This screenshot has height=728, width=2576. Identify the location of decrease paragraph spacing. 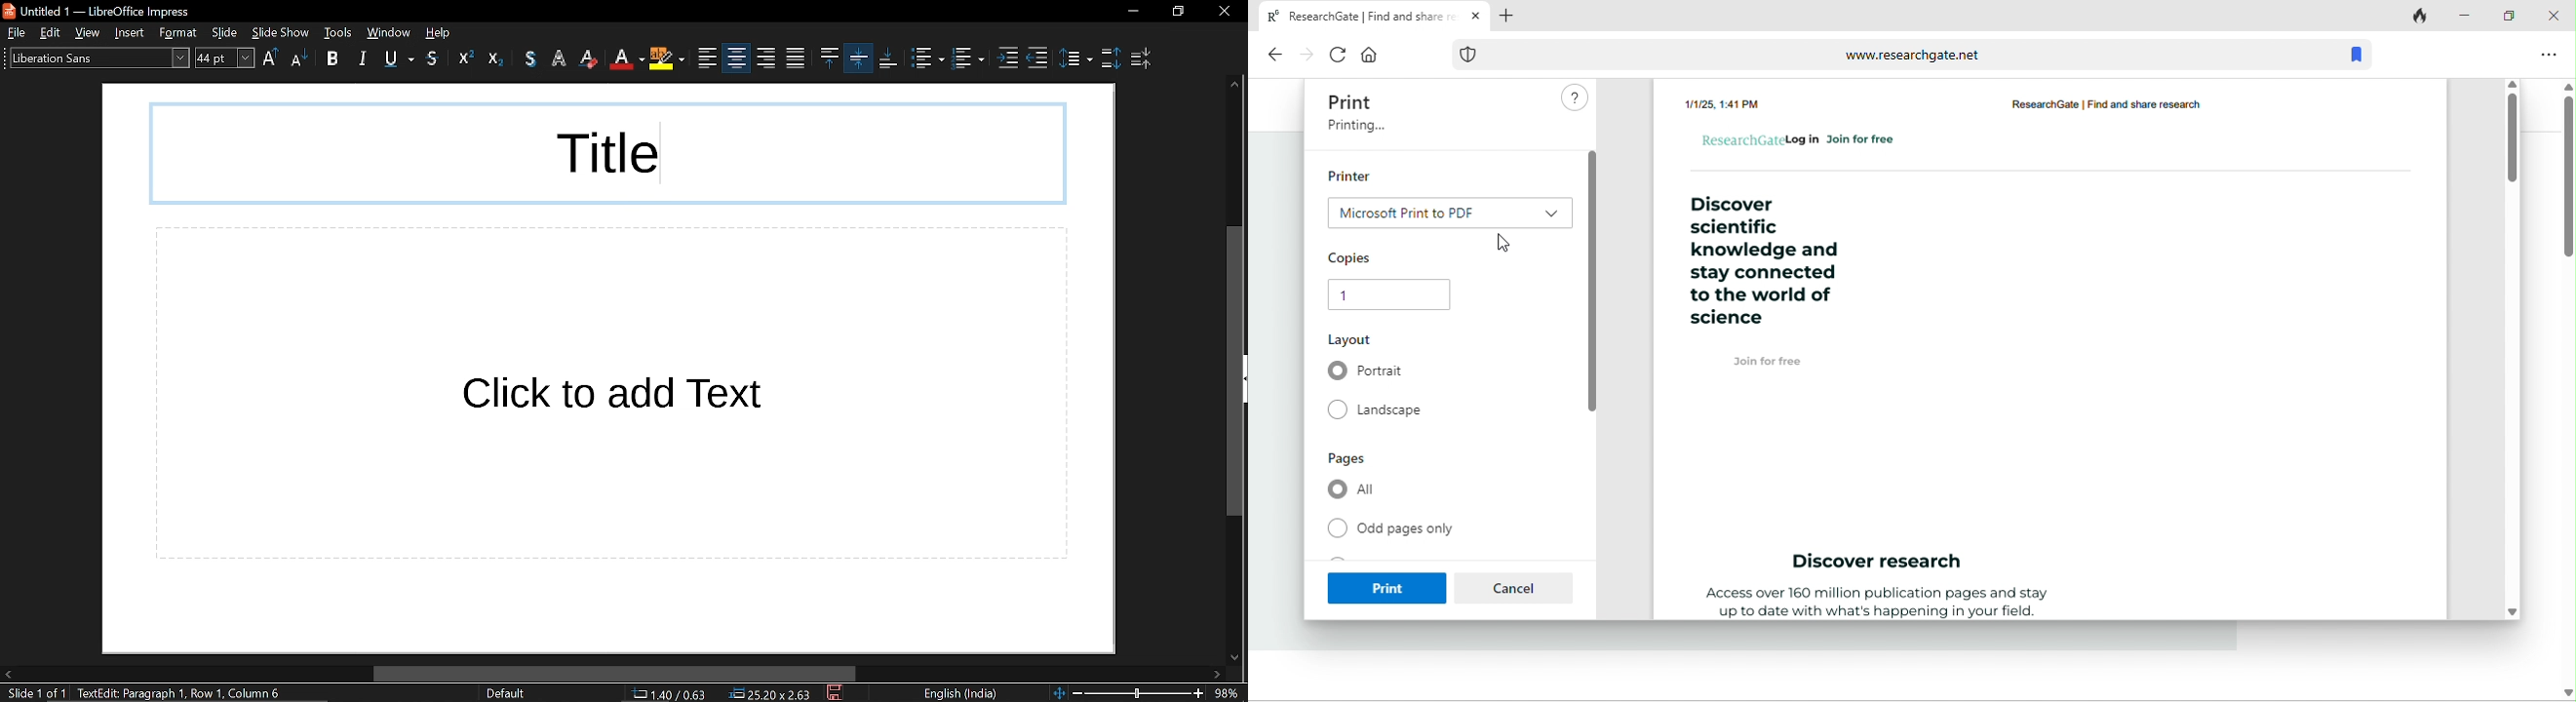
(1144, 58).